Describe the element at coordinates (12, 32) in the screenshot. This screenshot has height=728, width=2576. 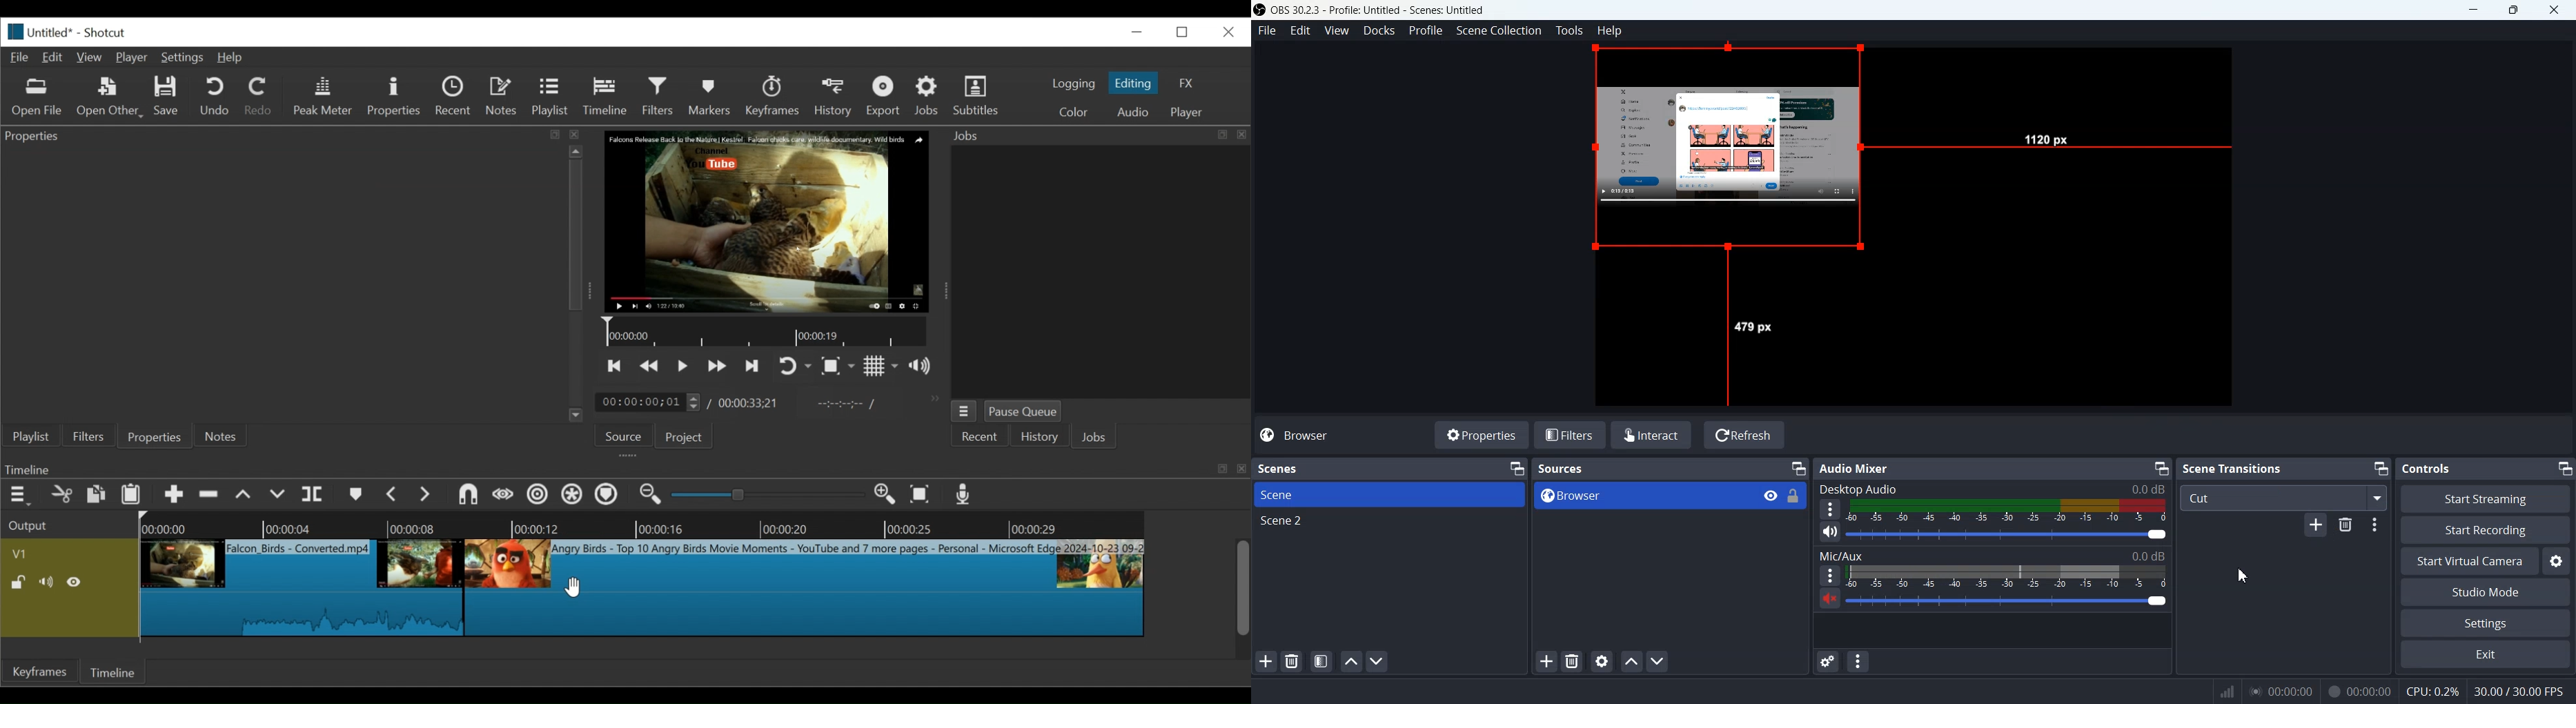
I see `Shotcut logo` at that location.